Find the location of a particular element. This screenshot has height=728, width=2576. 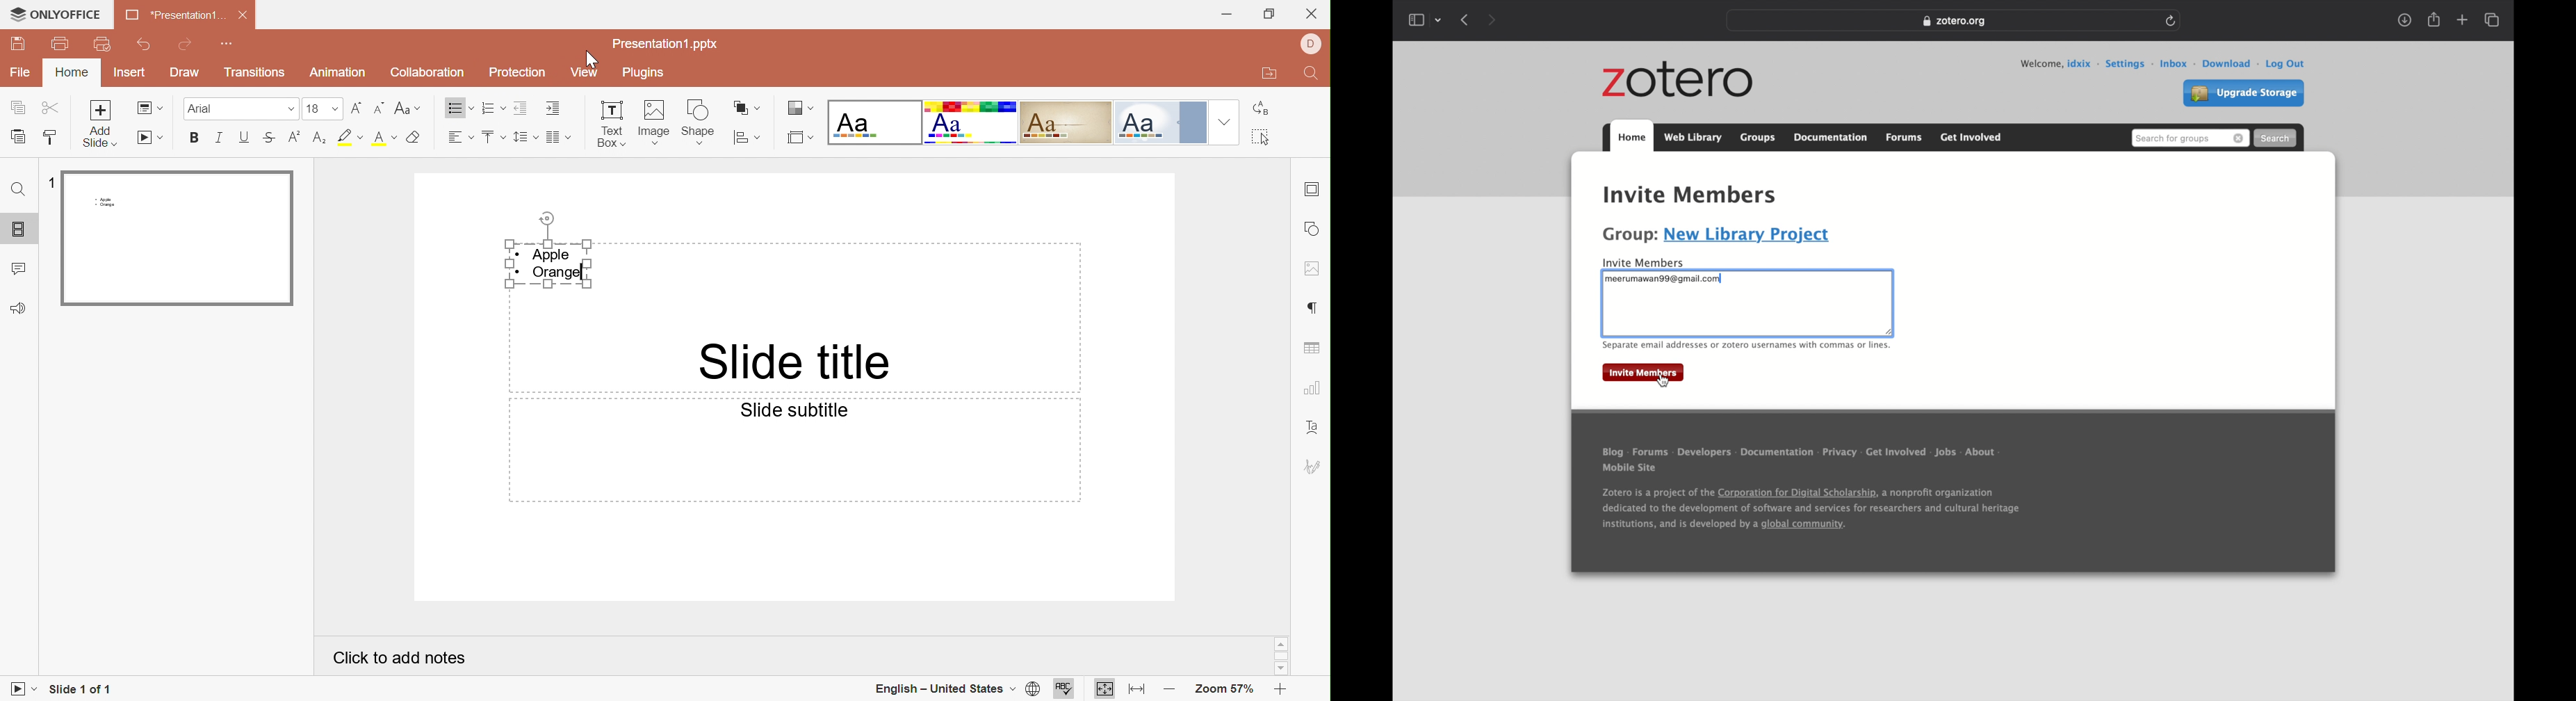

Minimize is located at coordinates (1231, 11).